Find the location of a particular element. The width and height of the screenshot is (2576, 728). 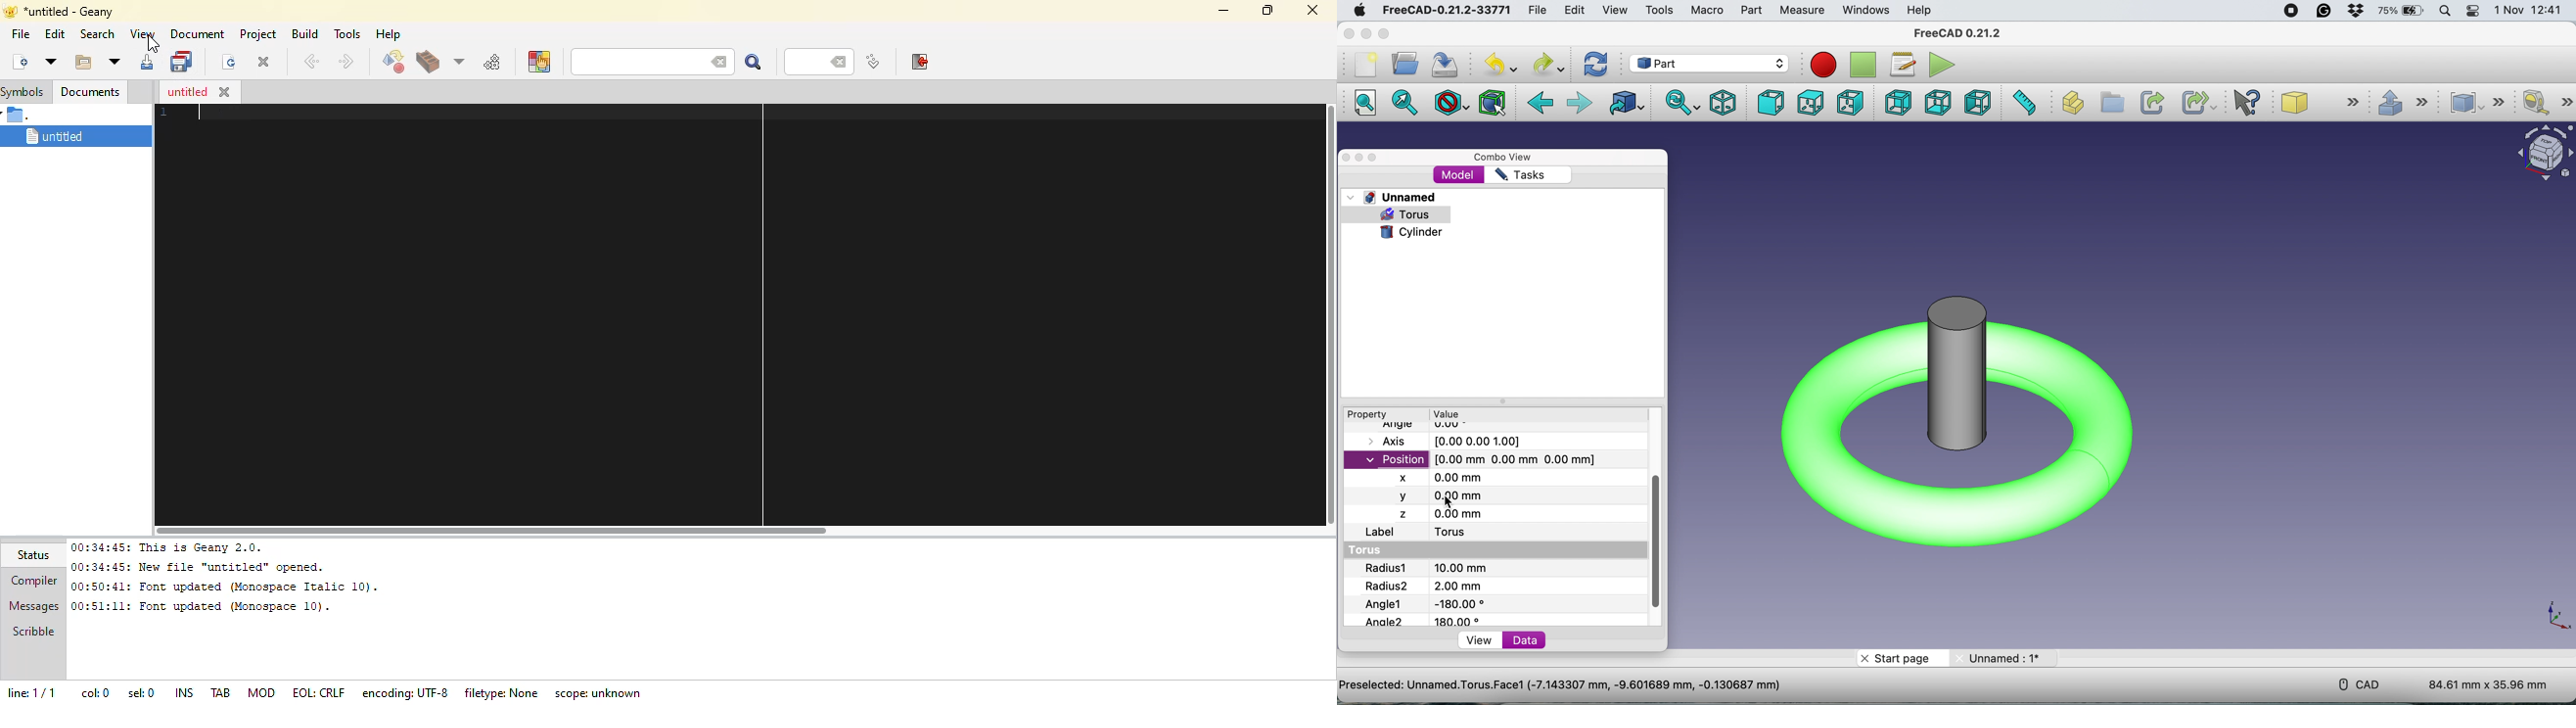

foward is located at coordinates (1581, 101).